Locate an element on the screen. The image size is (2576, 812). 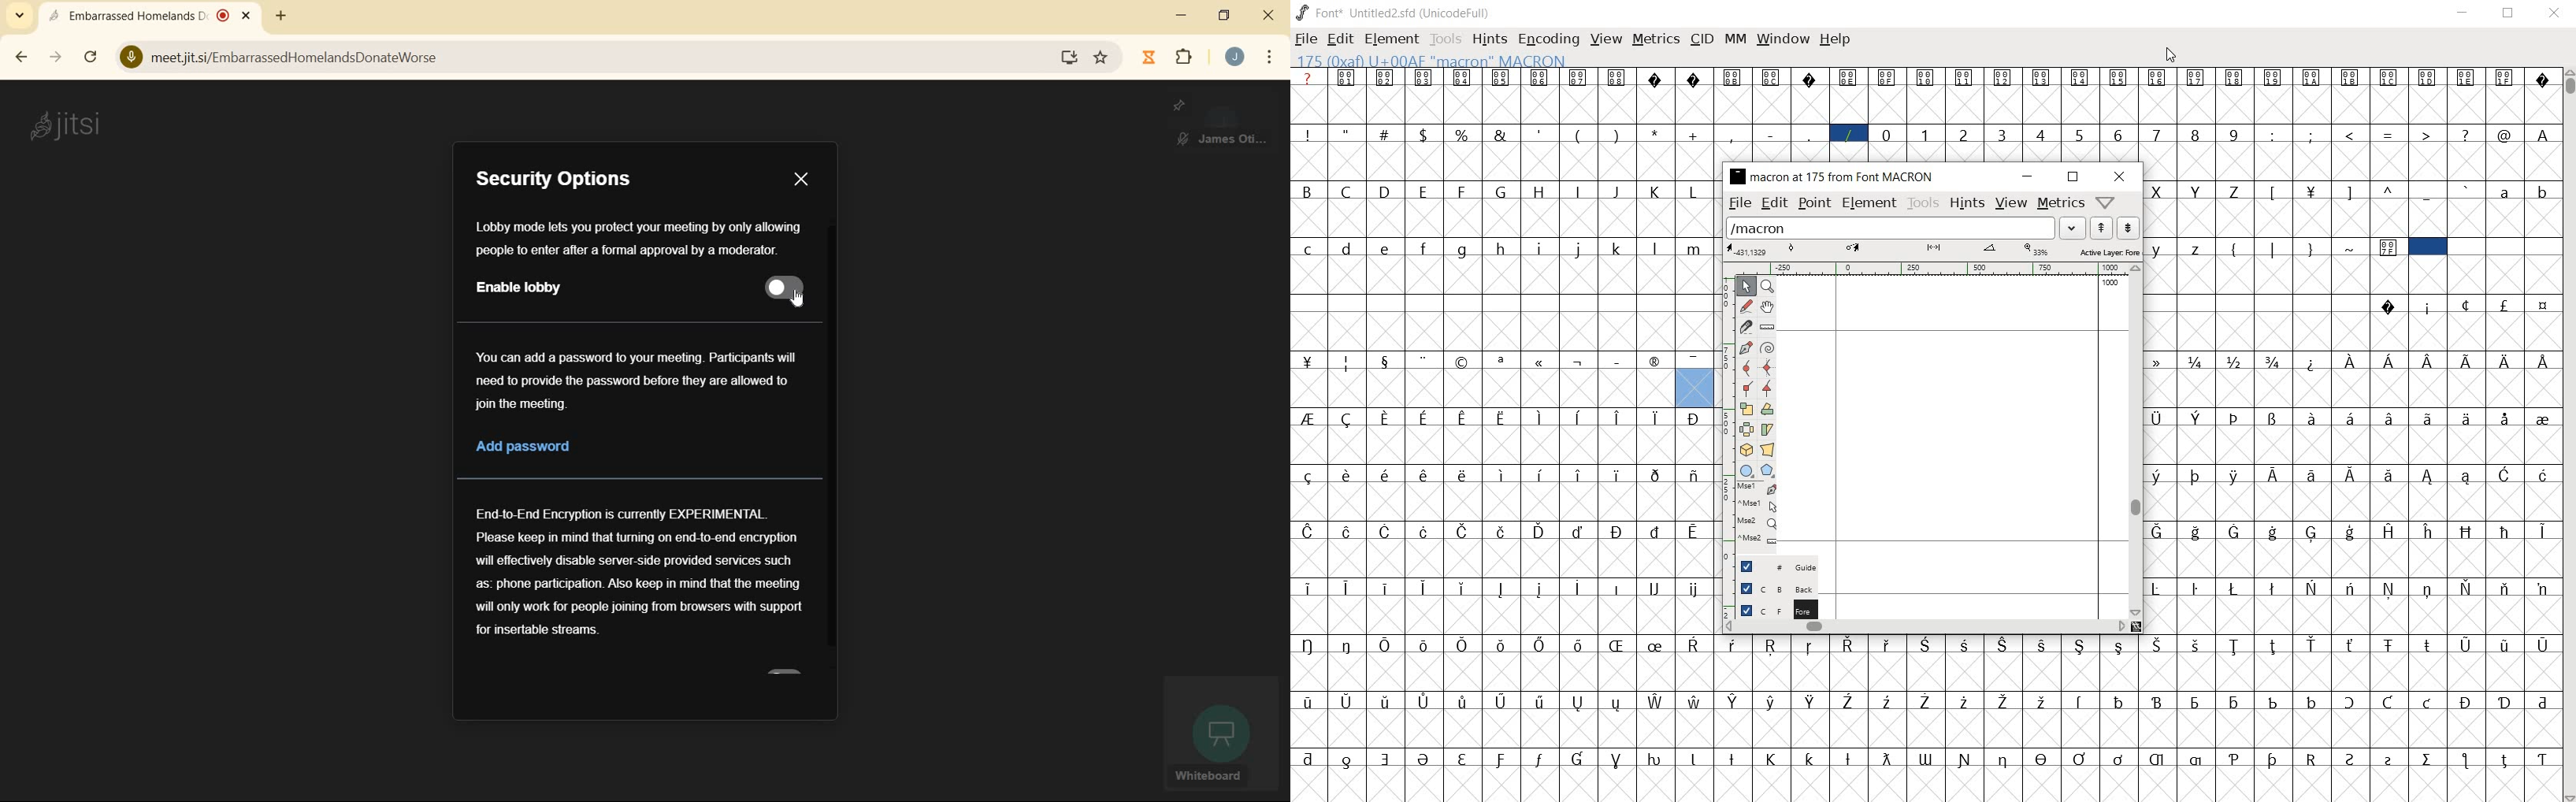
Symbol is located at coordinates (1925, 700).